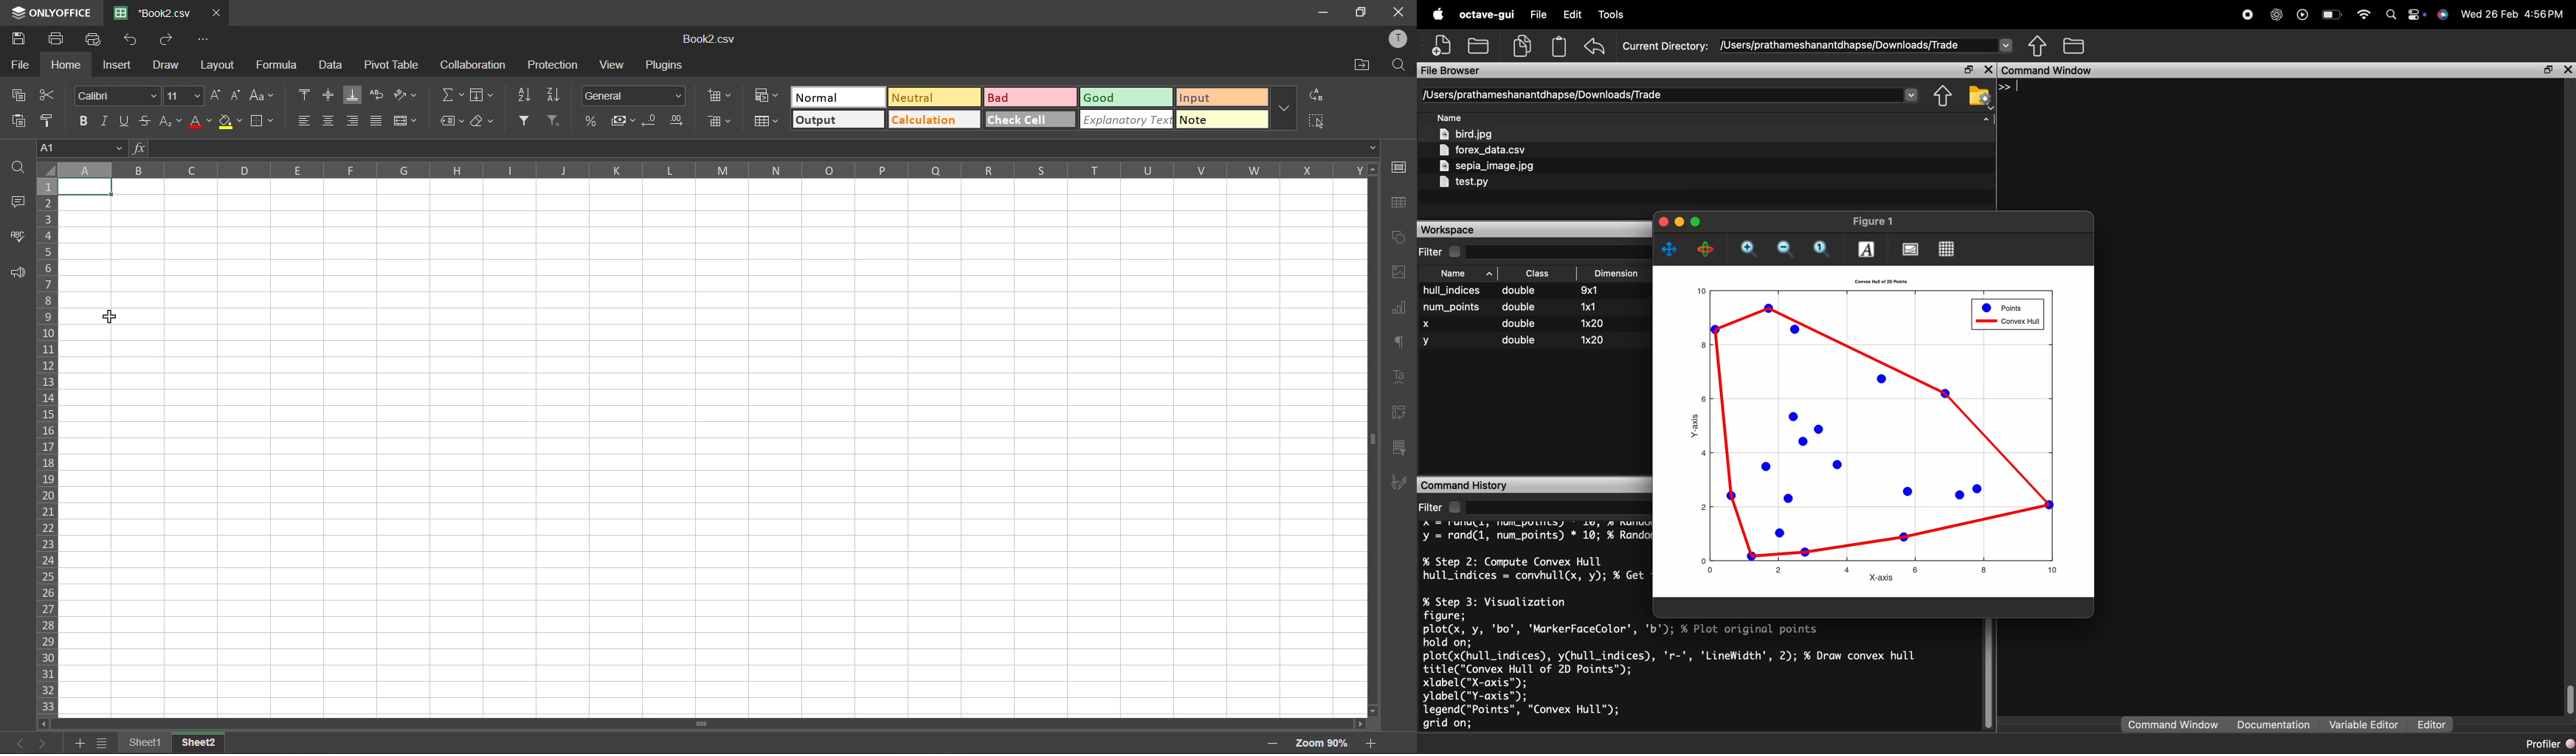 This screenshot has height=756, width=2576. I want to click on zoom in, so click(1373, 744).